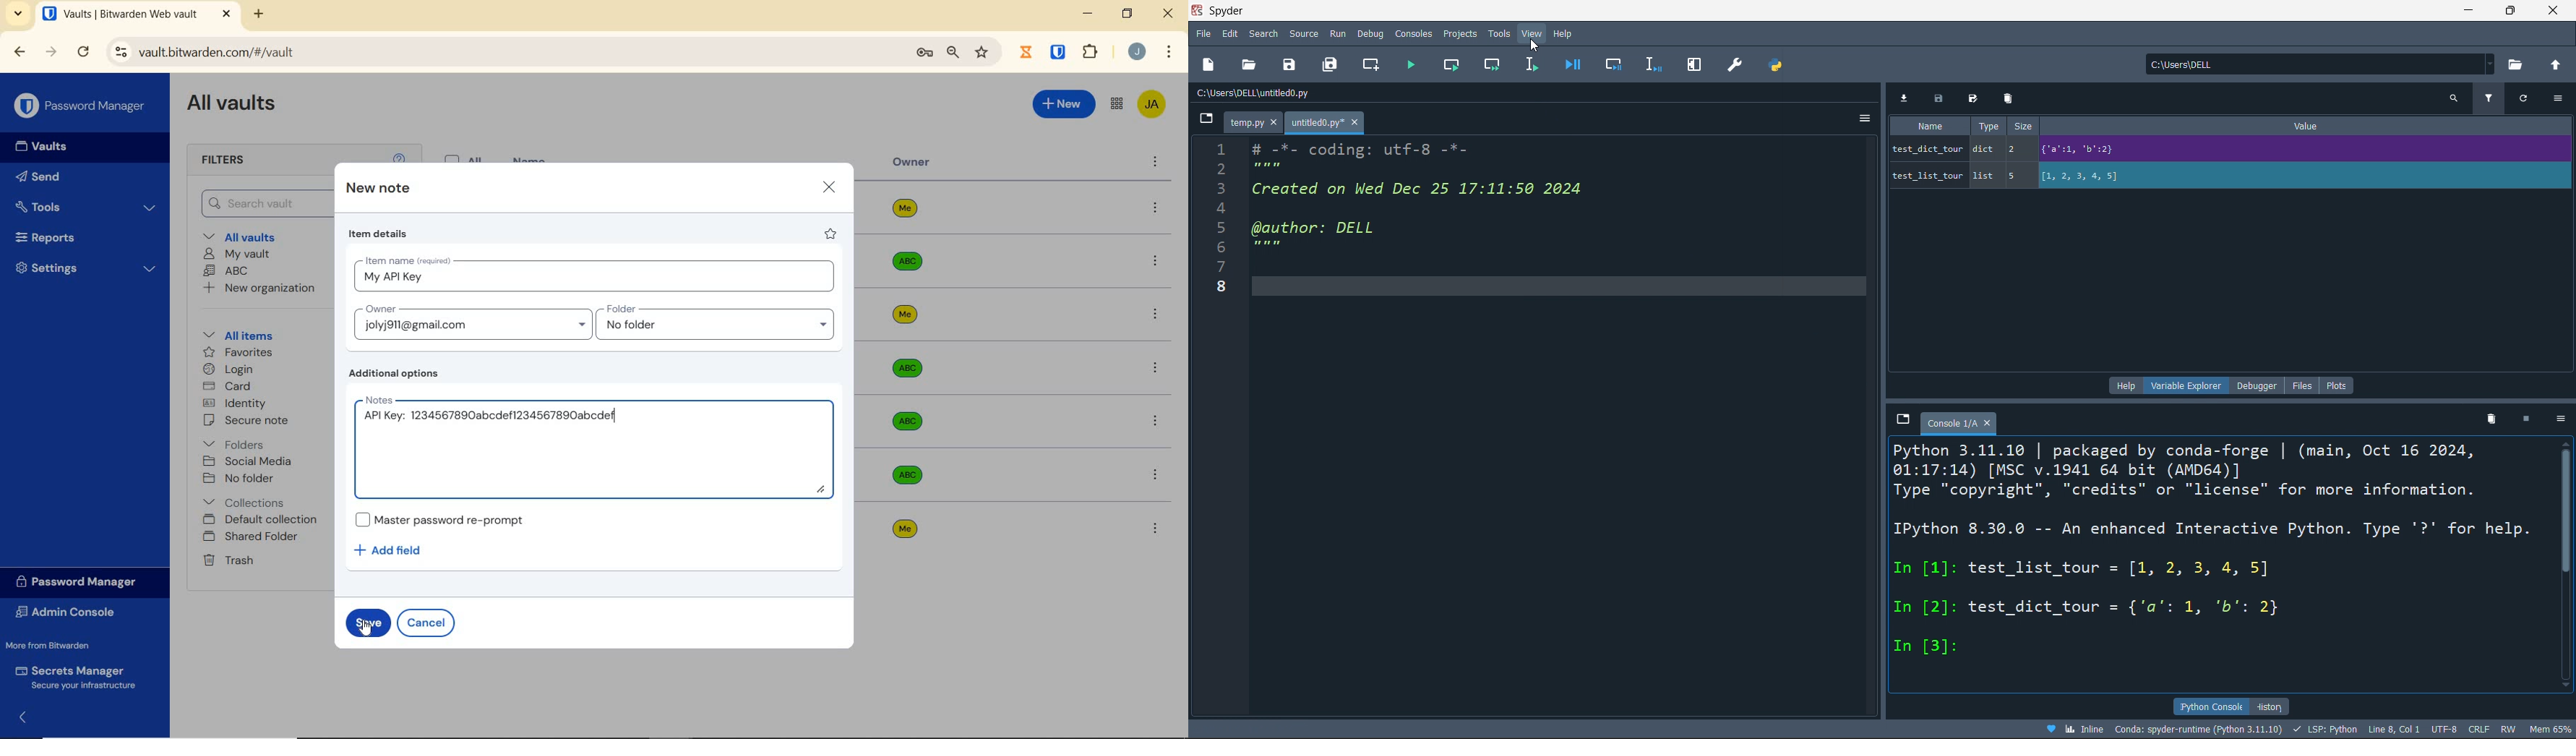 The image size is (2576, 756). Describe the element at coordinates (2489, 419) in the screenshot. I see `delete` at that location.